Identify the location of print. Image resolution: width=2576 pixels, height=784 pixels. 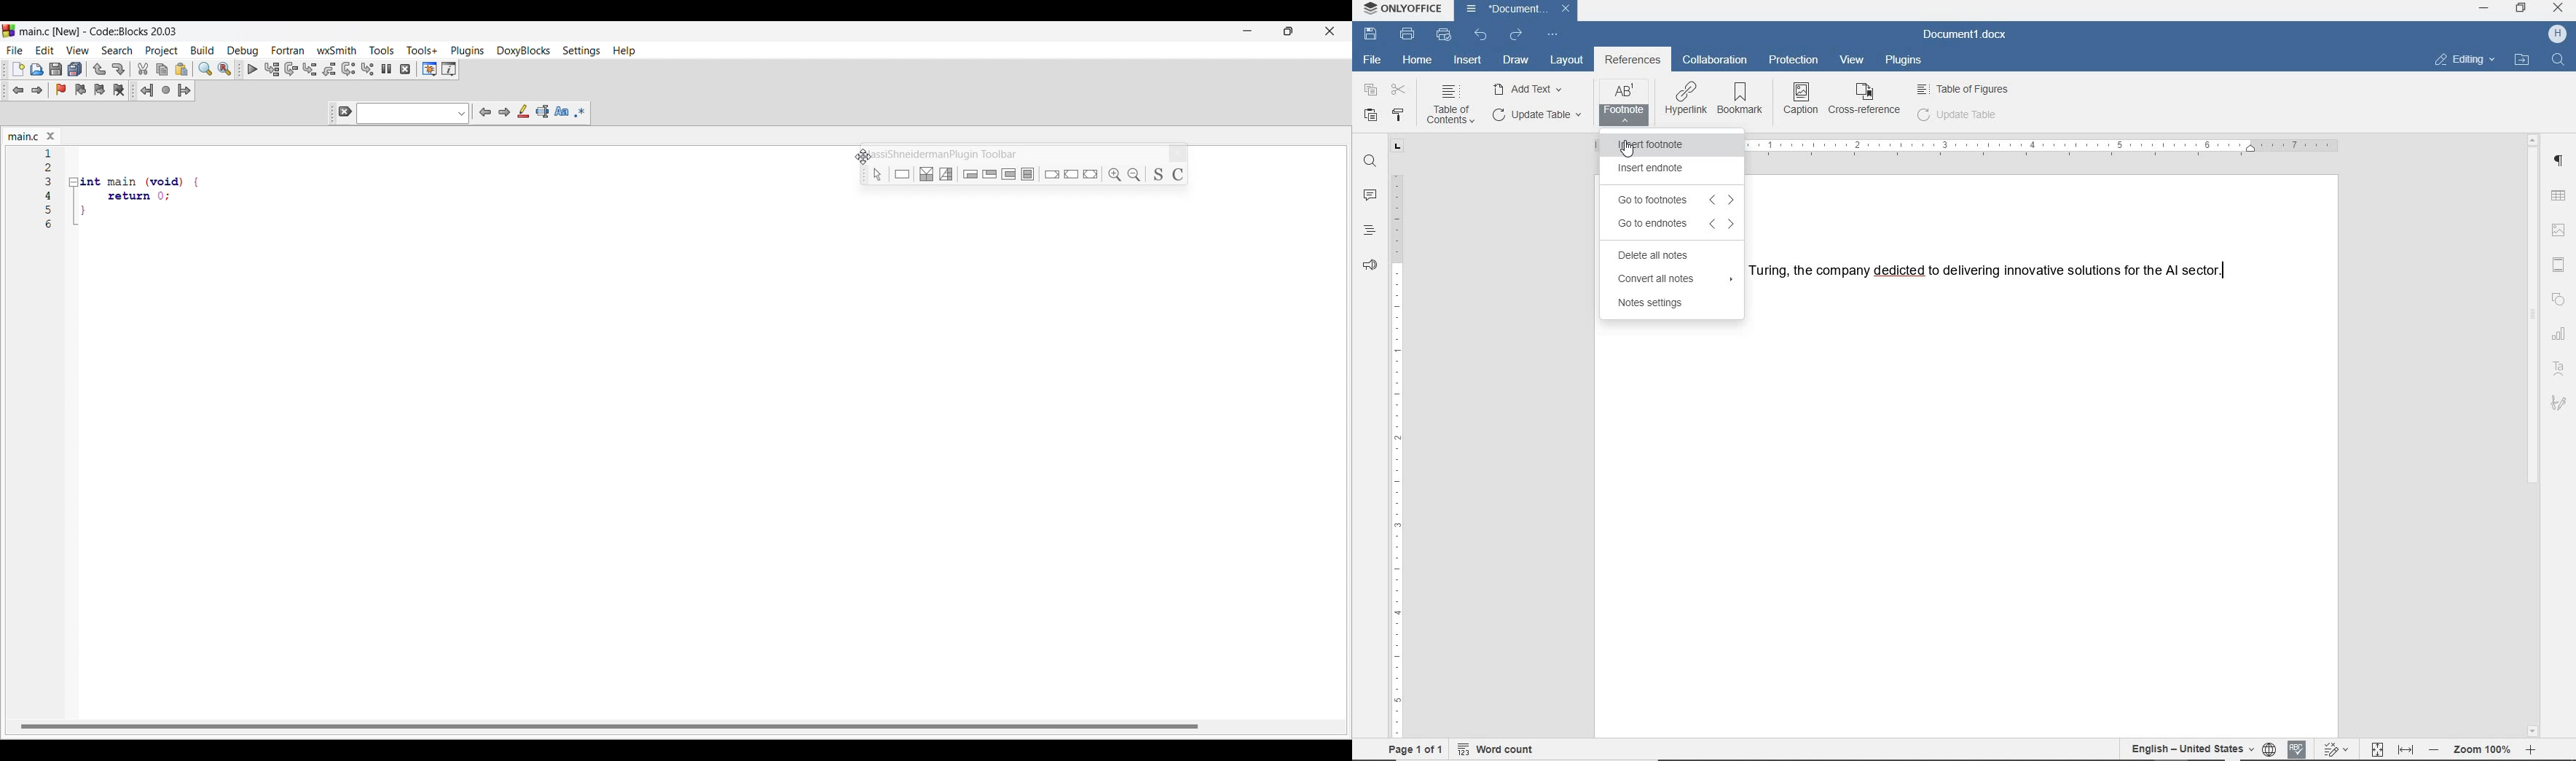
(1408, 35).